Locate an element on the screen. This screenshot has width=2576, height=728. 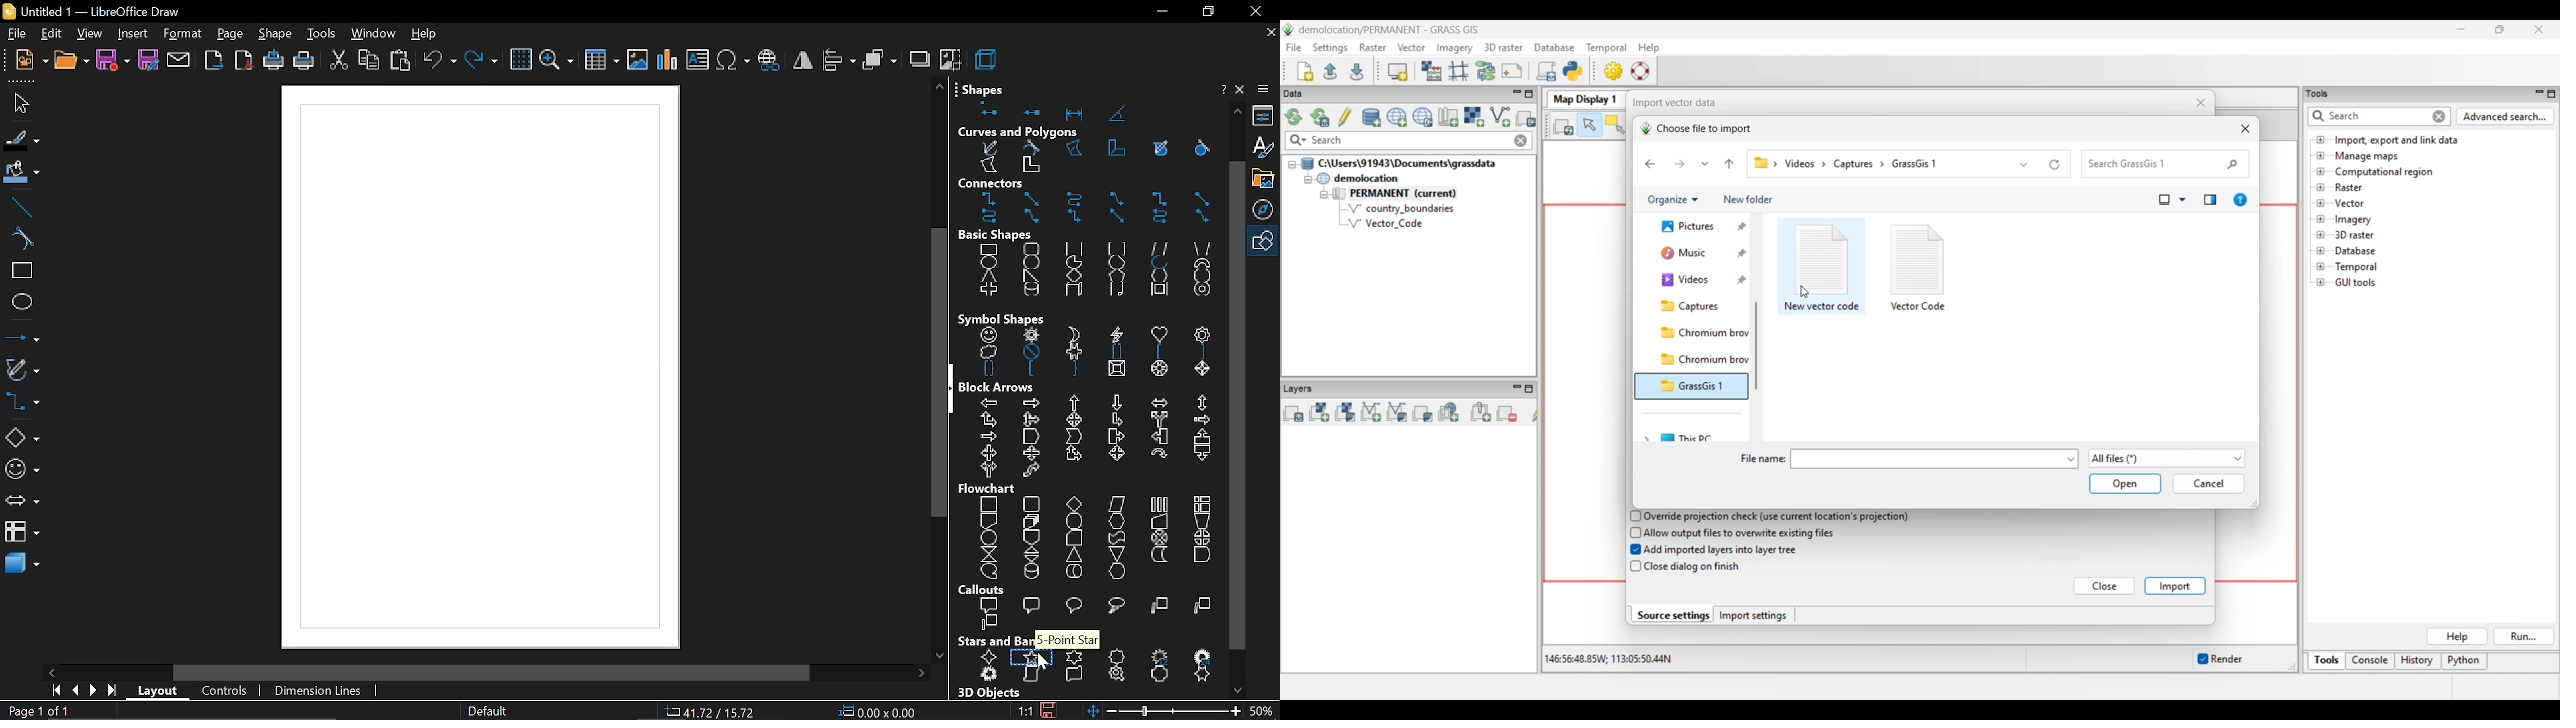
insert is located at coordinates (130, 34).